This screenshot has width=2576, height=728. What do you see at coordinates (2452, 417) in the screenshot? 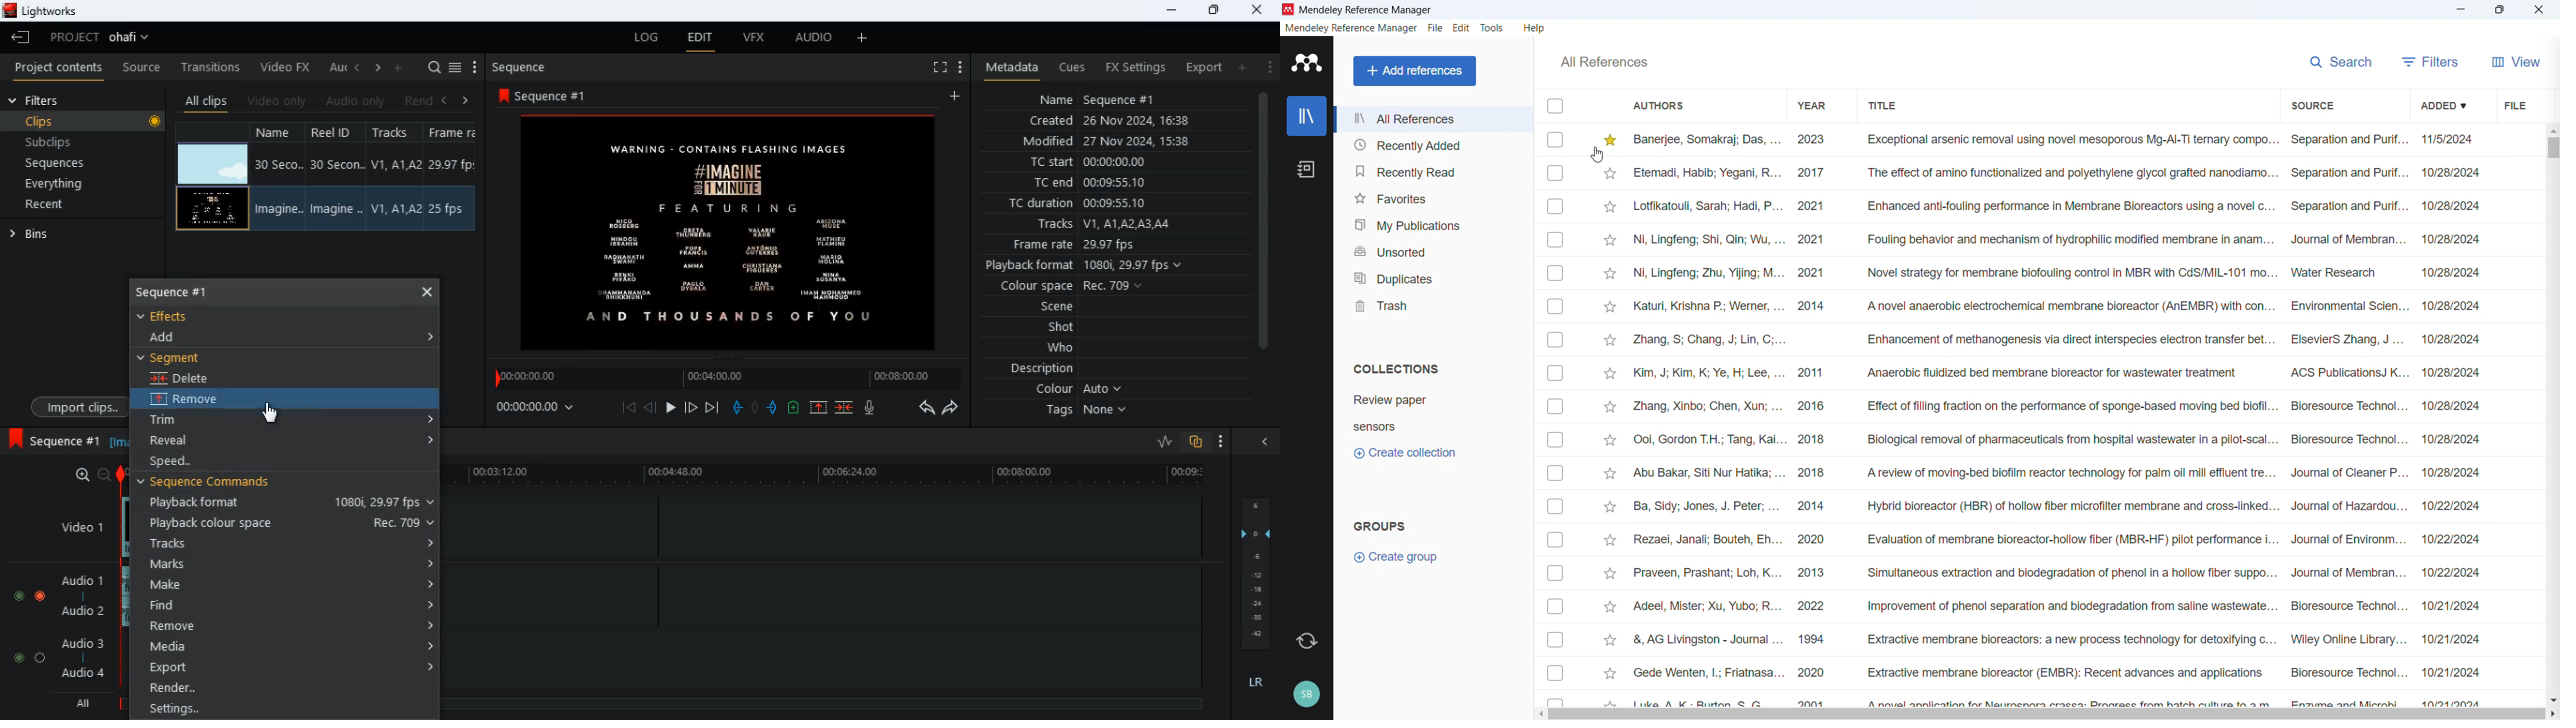
I see `Date of entry for individual entries ` at bounding box center [2452, 417].